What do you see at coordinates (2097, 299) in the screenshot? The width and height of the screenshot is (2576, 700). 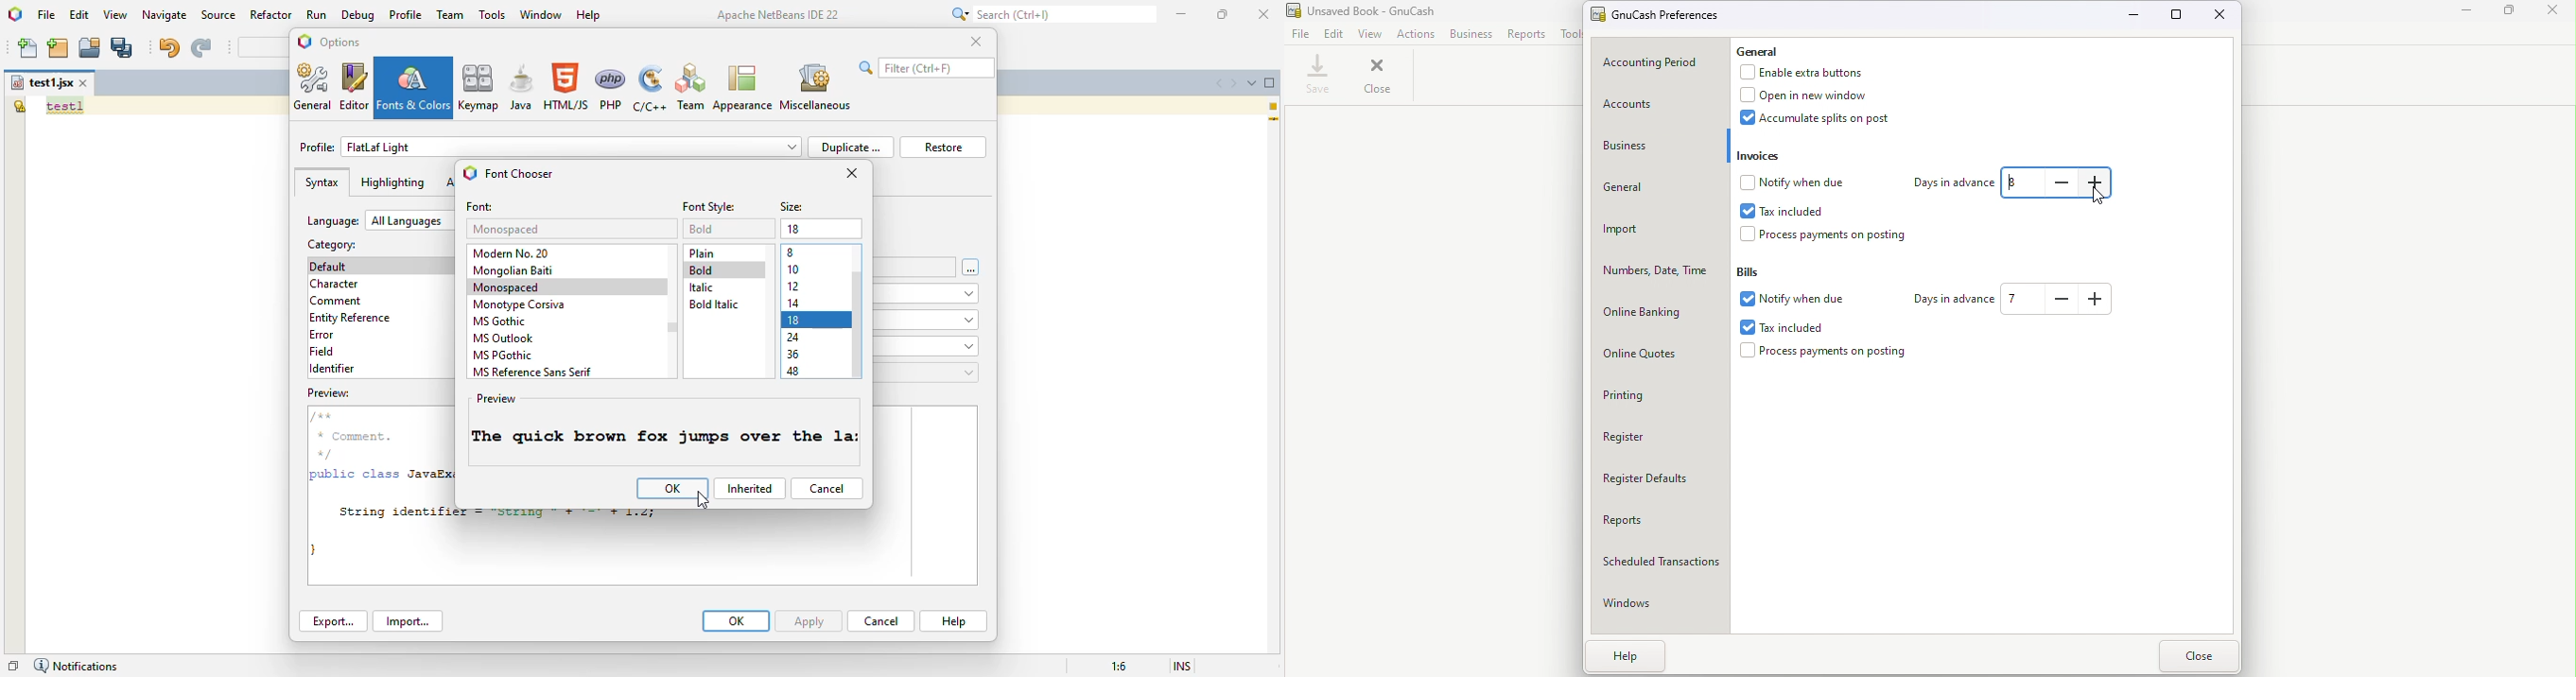 I see `how many days in the future to warn about bills coming due` at bounding box center [2097, 299].